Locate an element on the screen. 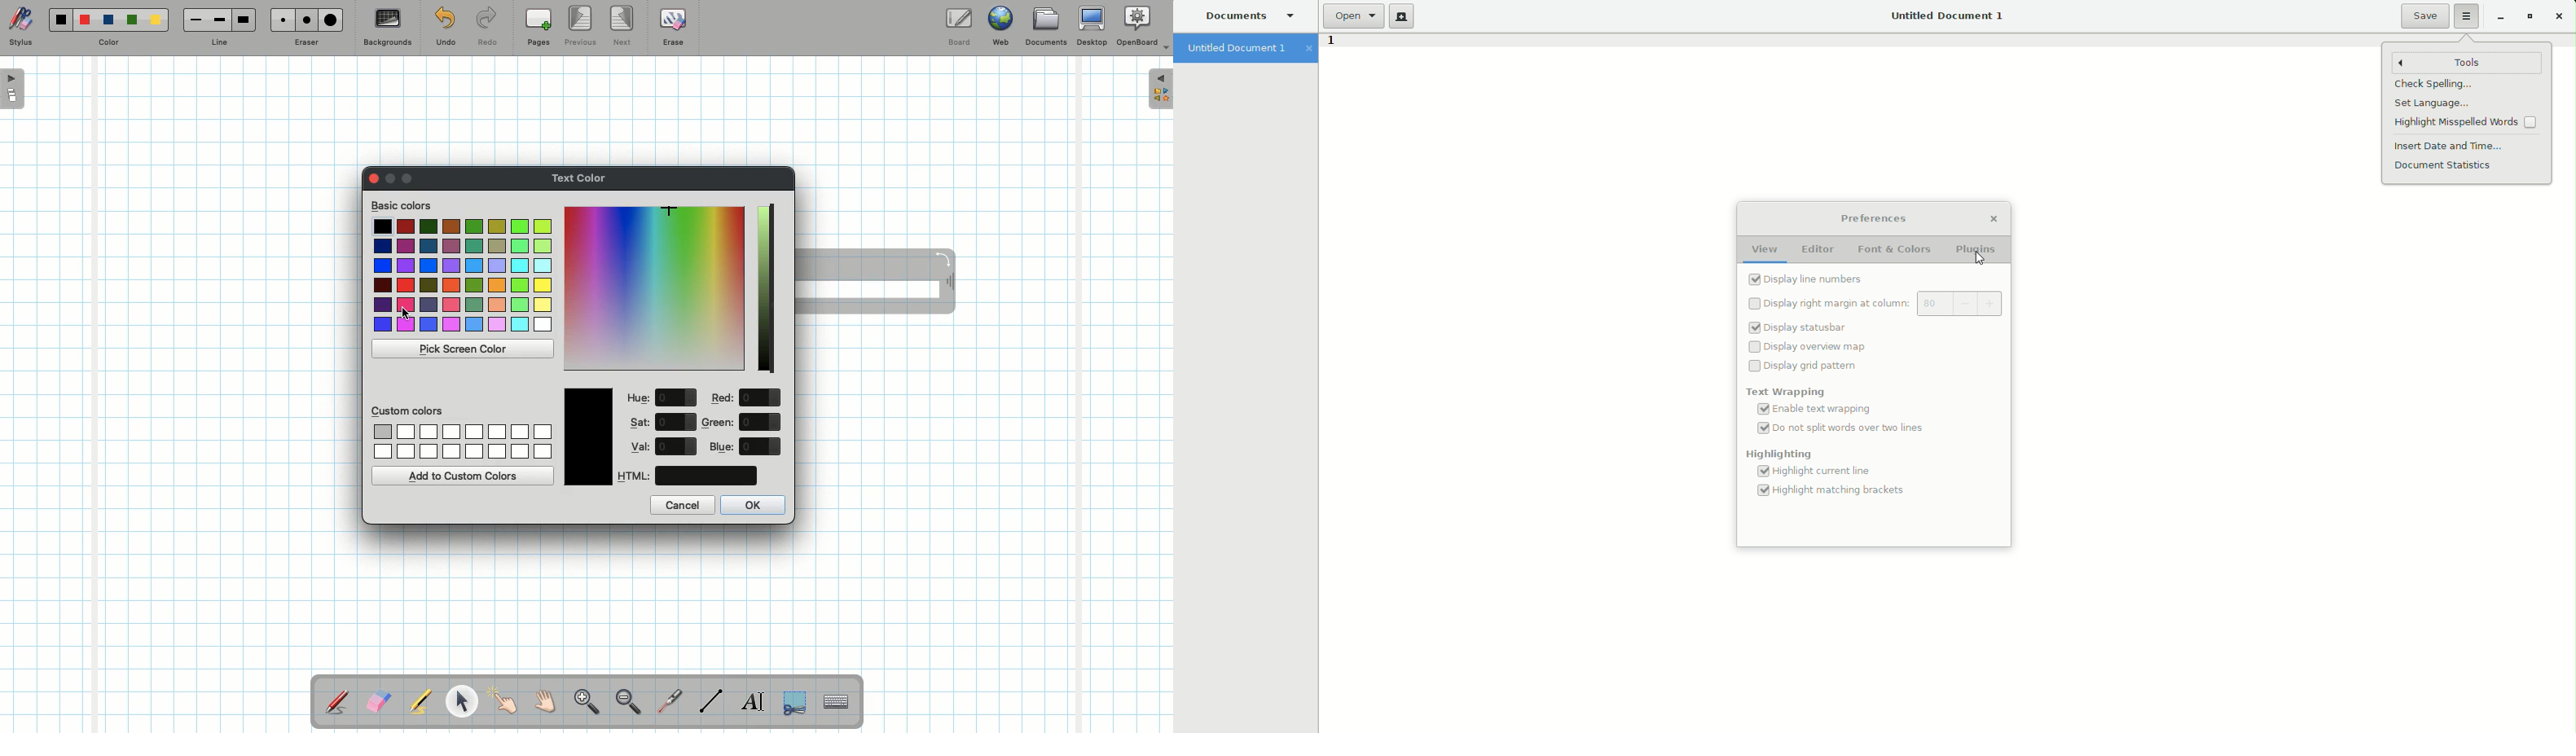 This screenshot has width=2576, height=756. Red is located at coordinates (723, 398).